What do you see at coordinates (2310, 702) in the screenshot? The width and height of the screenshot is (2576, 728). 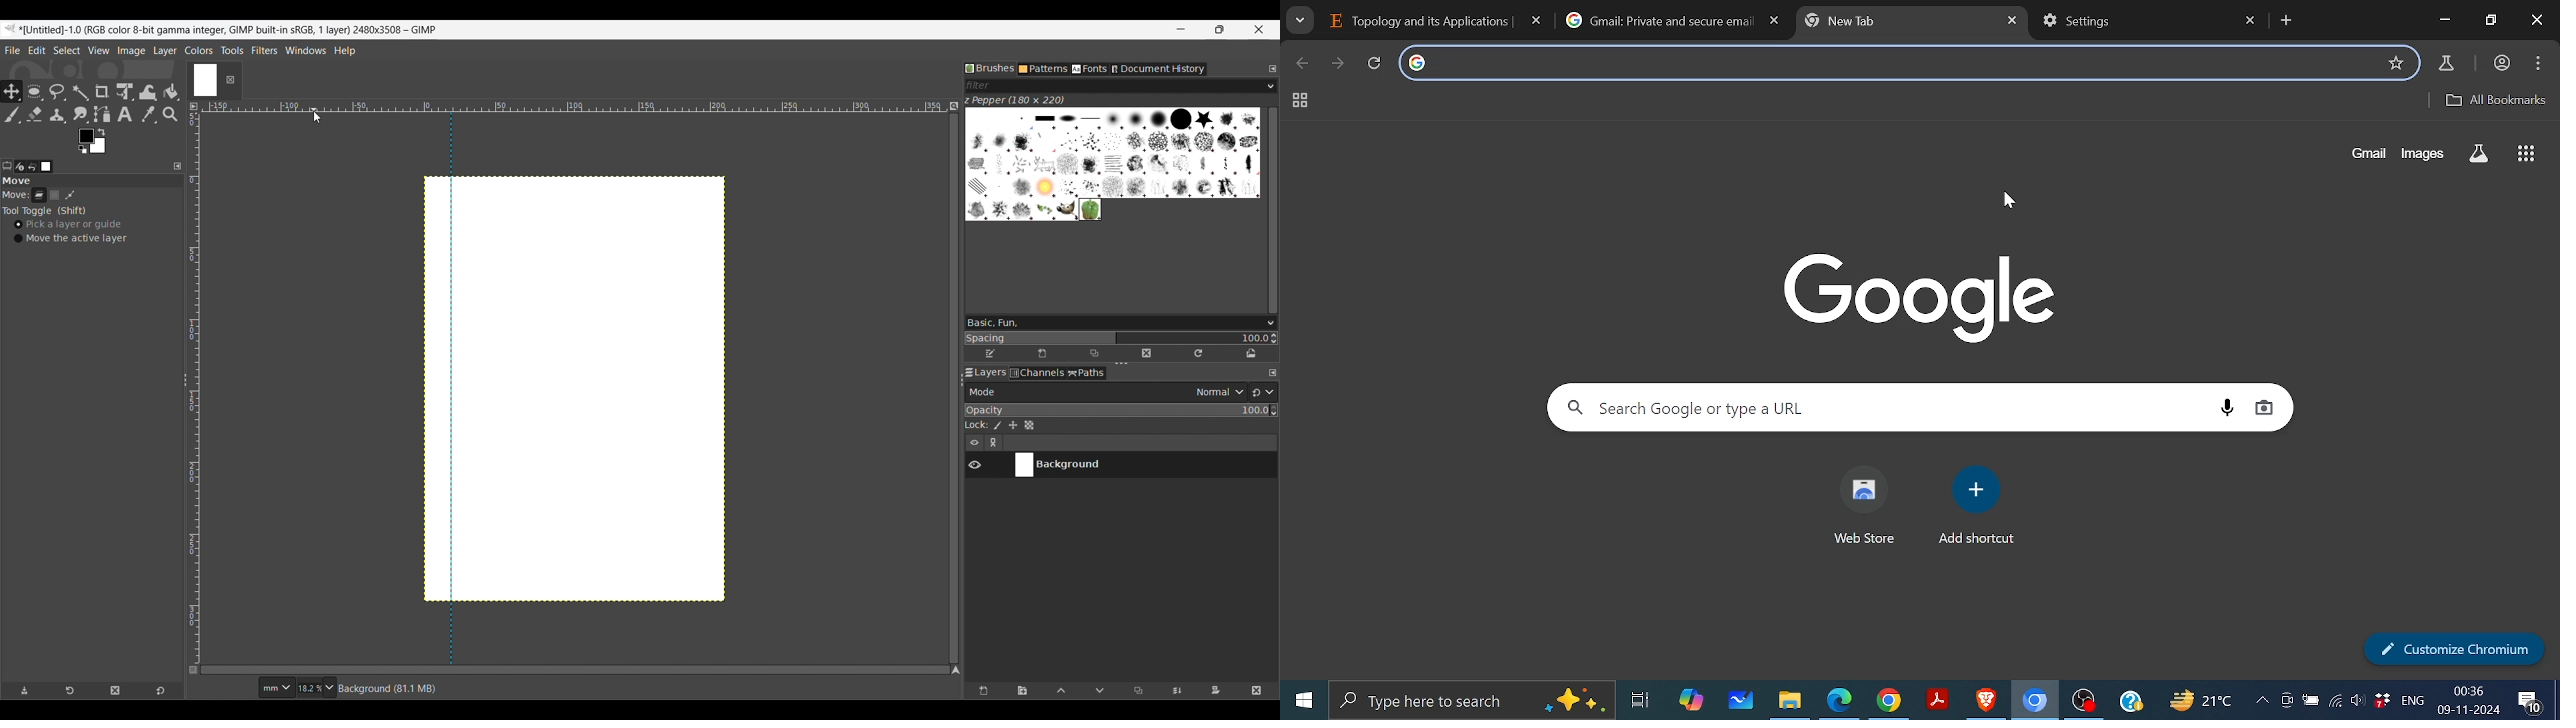 I see `battery` at bounding box center [2310, 702].